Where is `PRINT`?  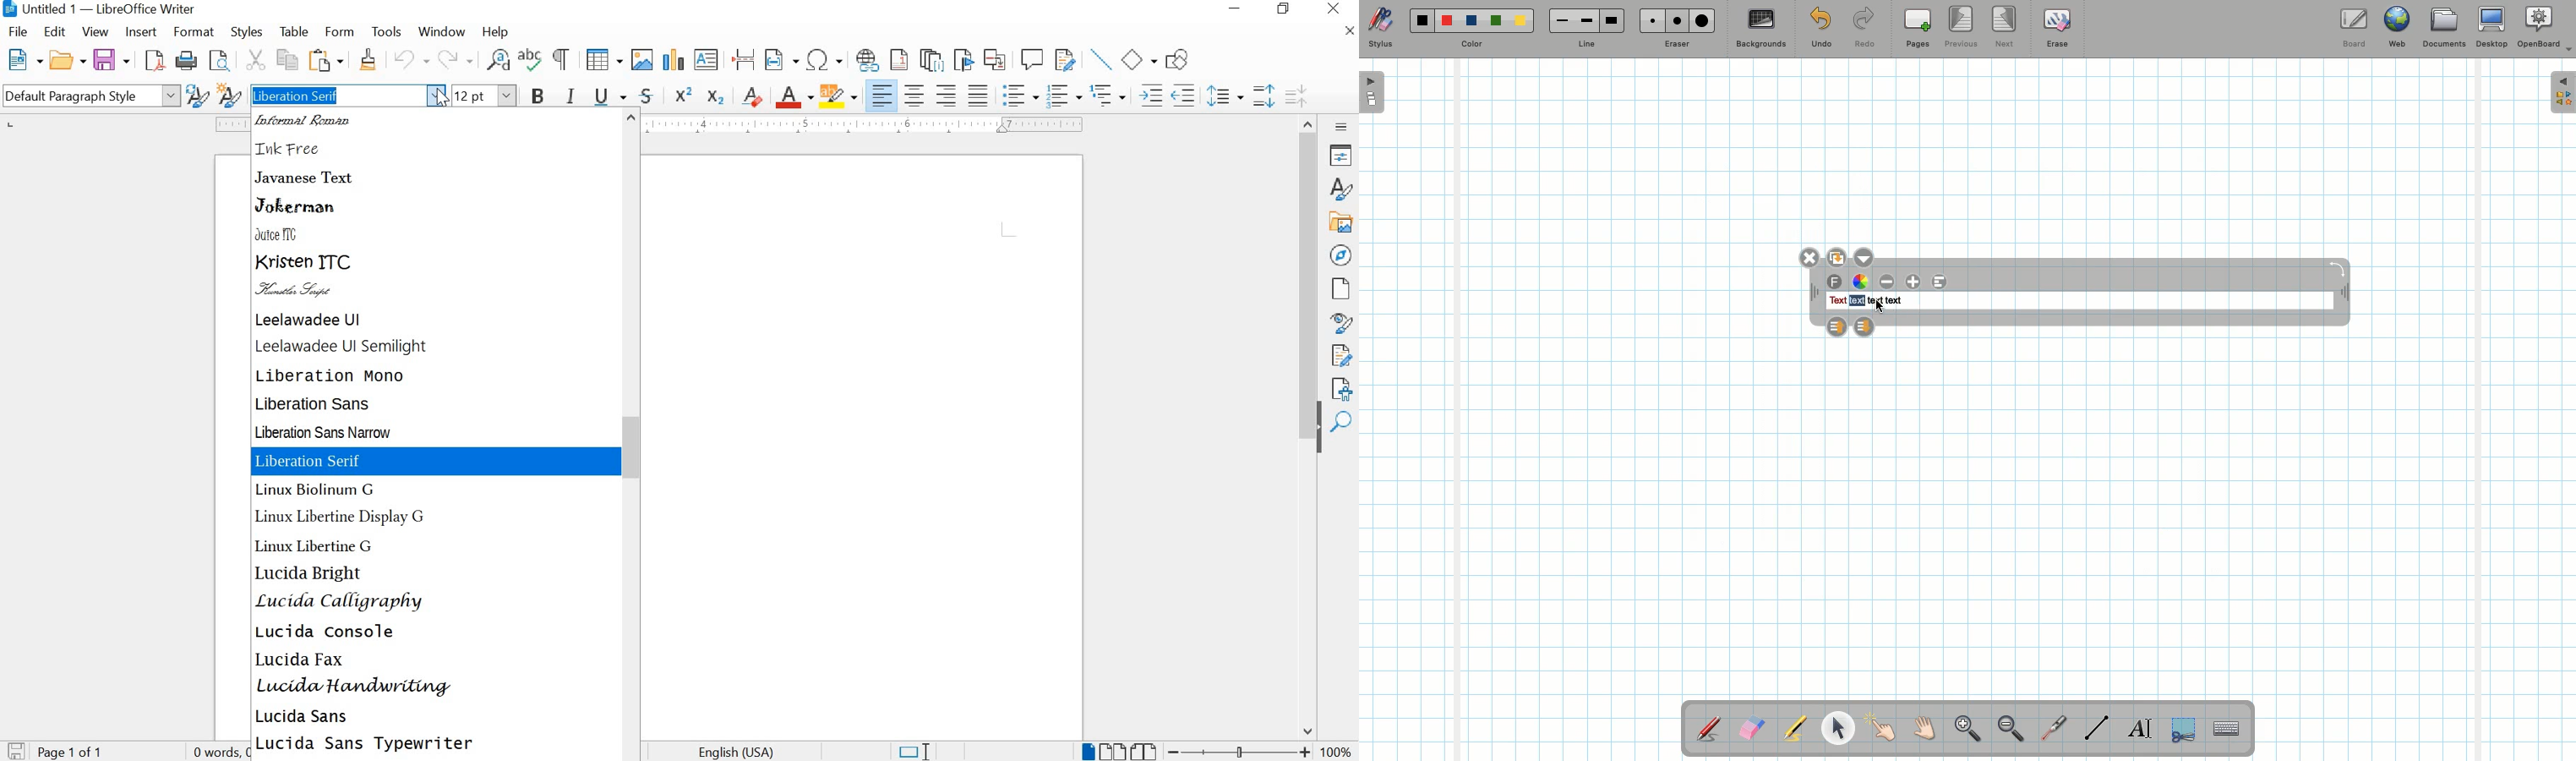 PRINT is located at coordinates (186, 61).